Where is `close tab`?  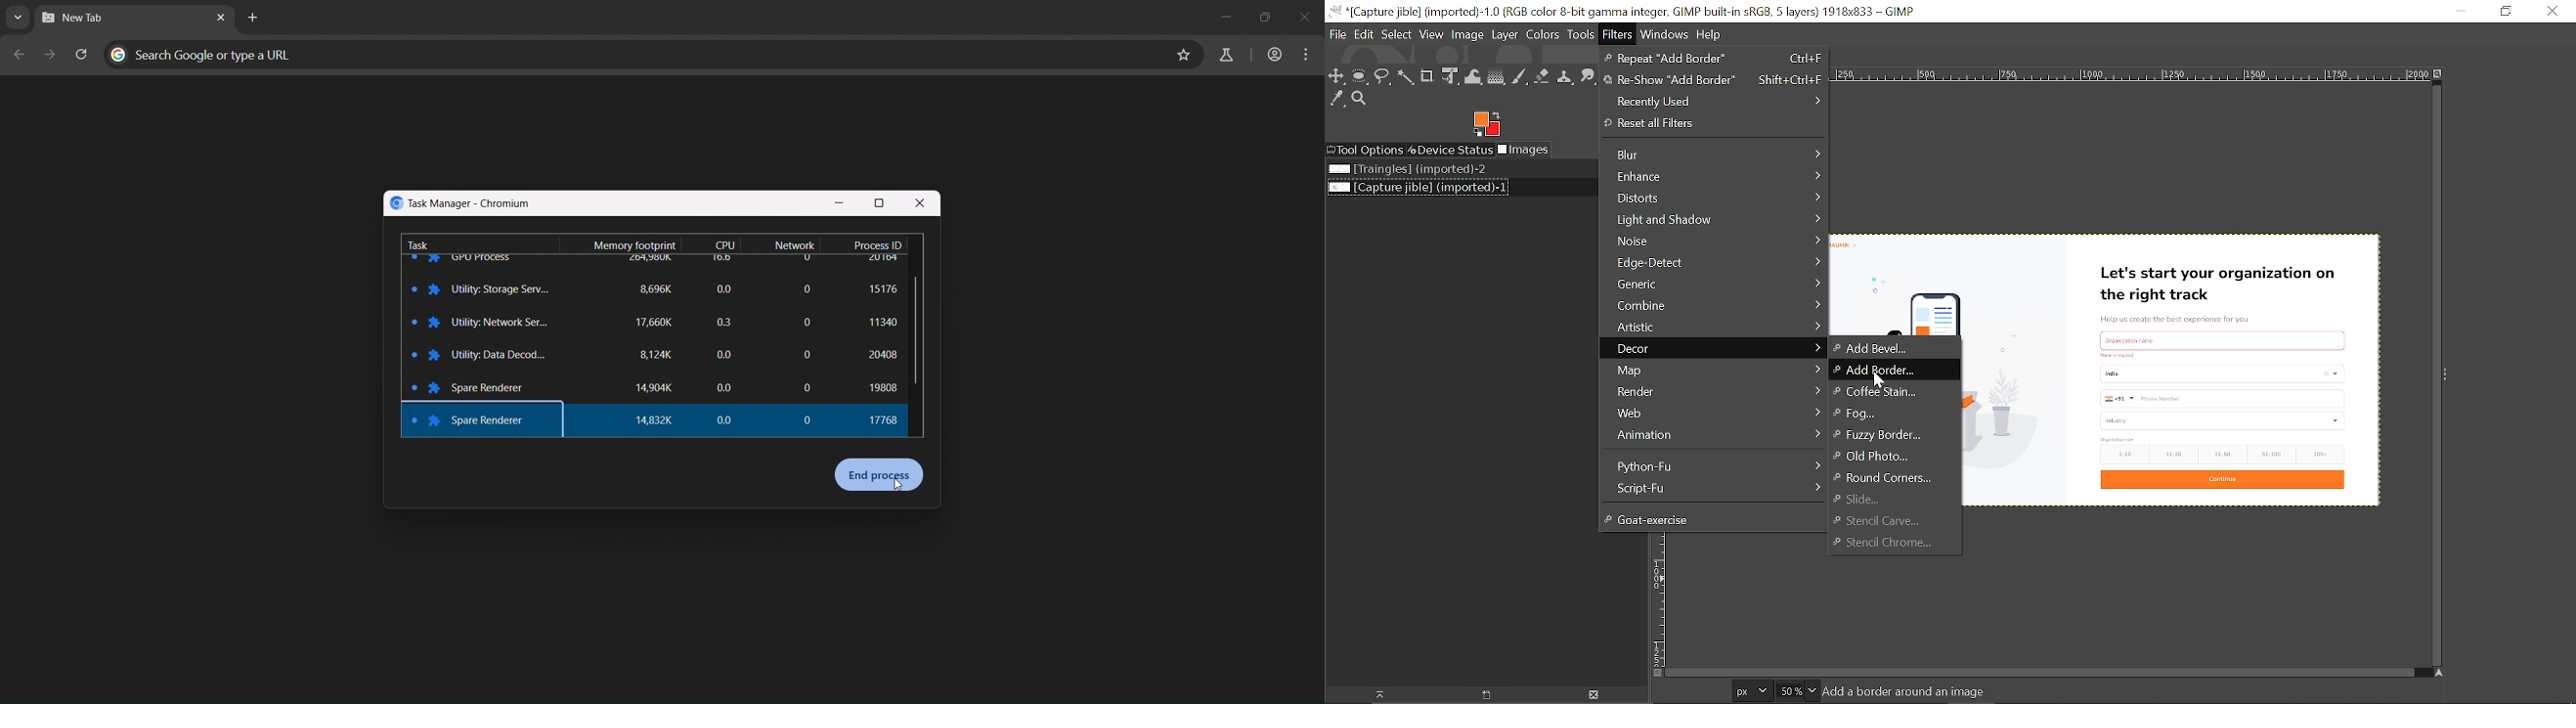
close tab is located at coordinates (222, 19).